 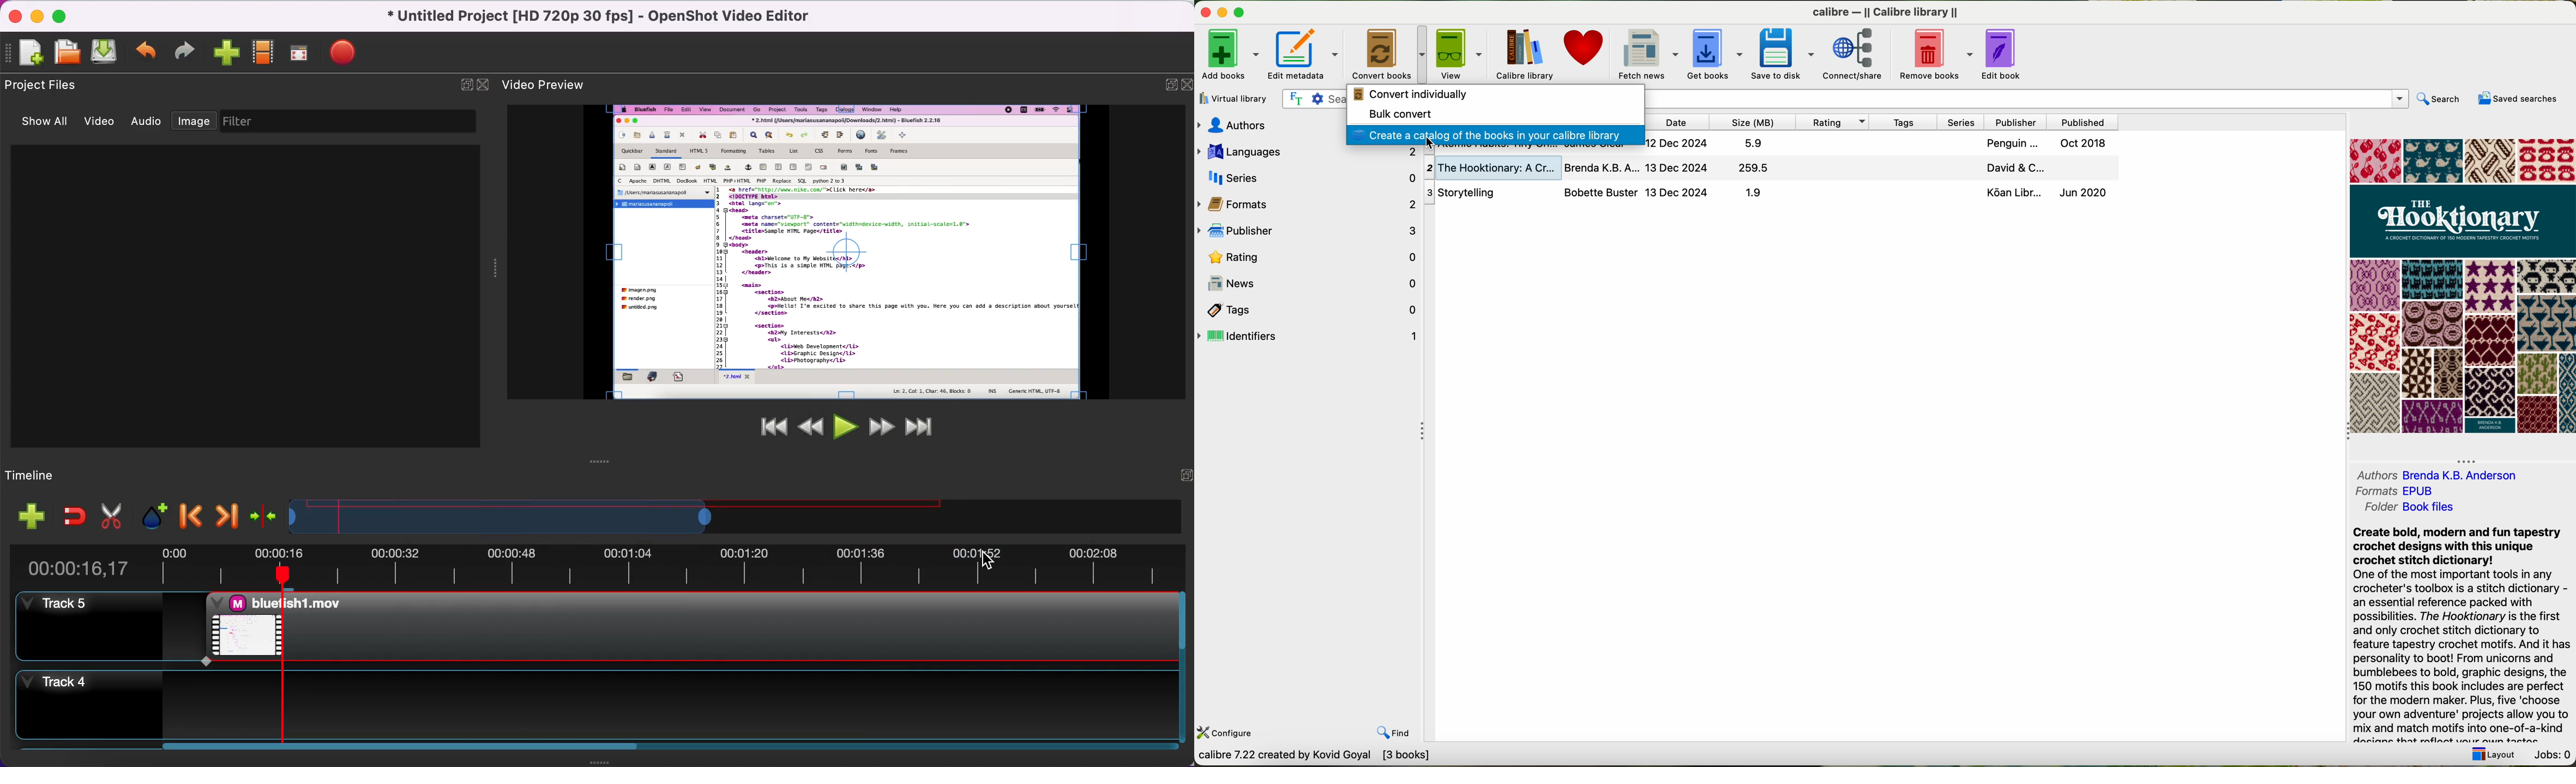 What do you see at coordinates (2435, 490) in the screenshot?
I see `EPUB` at bounding box center [2435, 490].